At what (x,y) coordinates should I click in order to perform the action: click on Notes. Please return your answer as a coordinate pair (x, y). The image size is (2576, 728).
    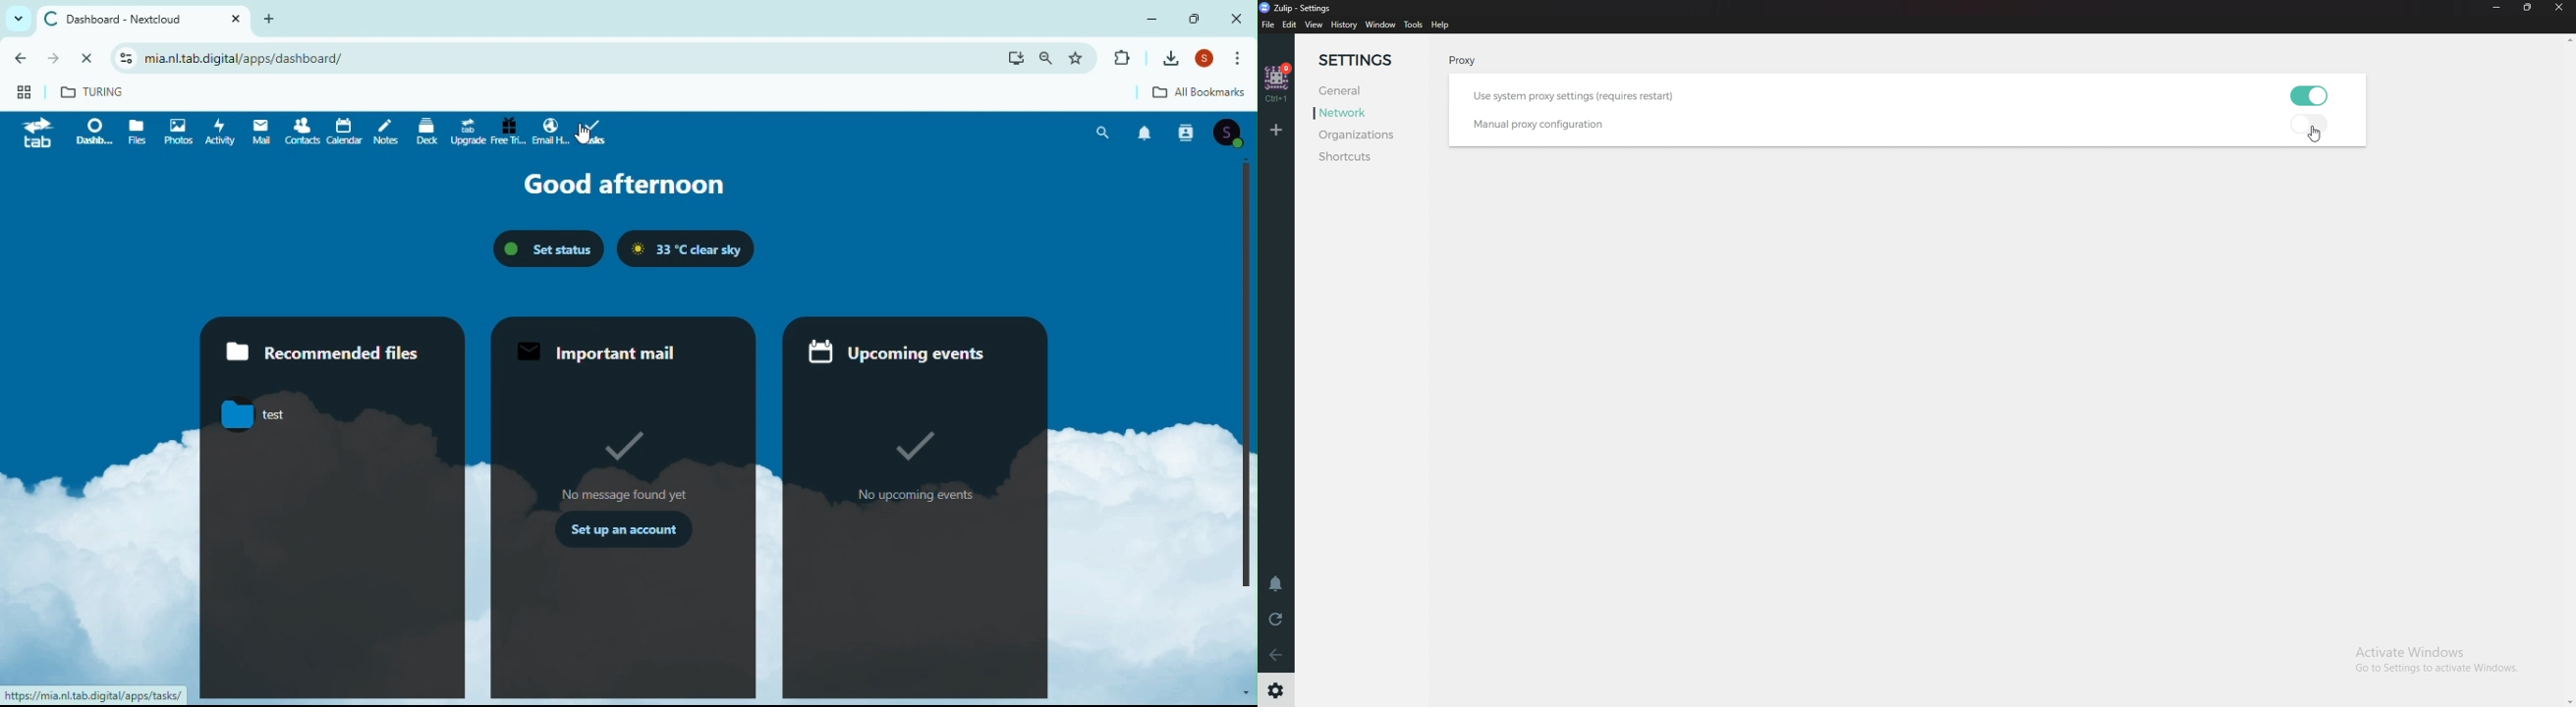
    Looking at the image, I should click on (388, 136).